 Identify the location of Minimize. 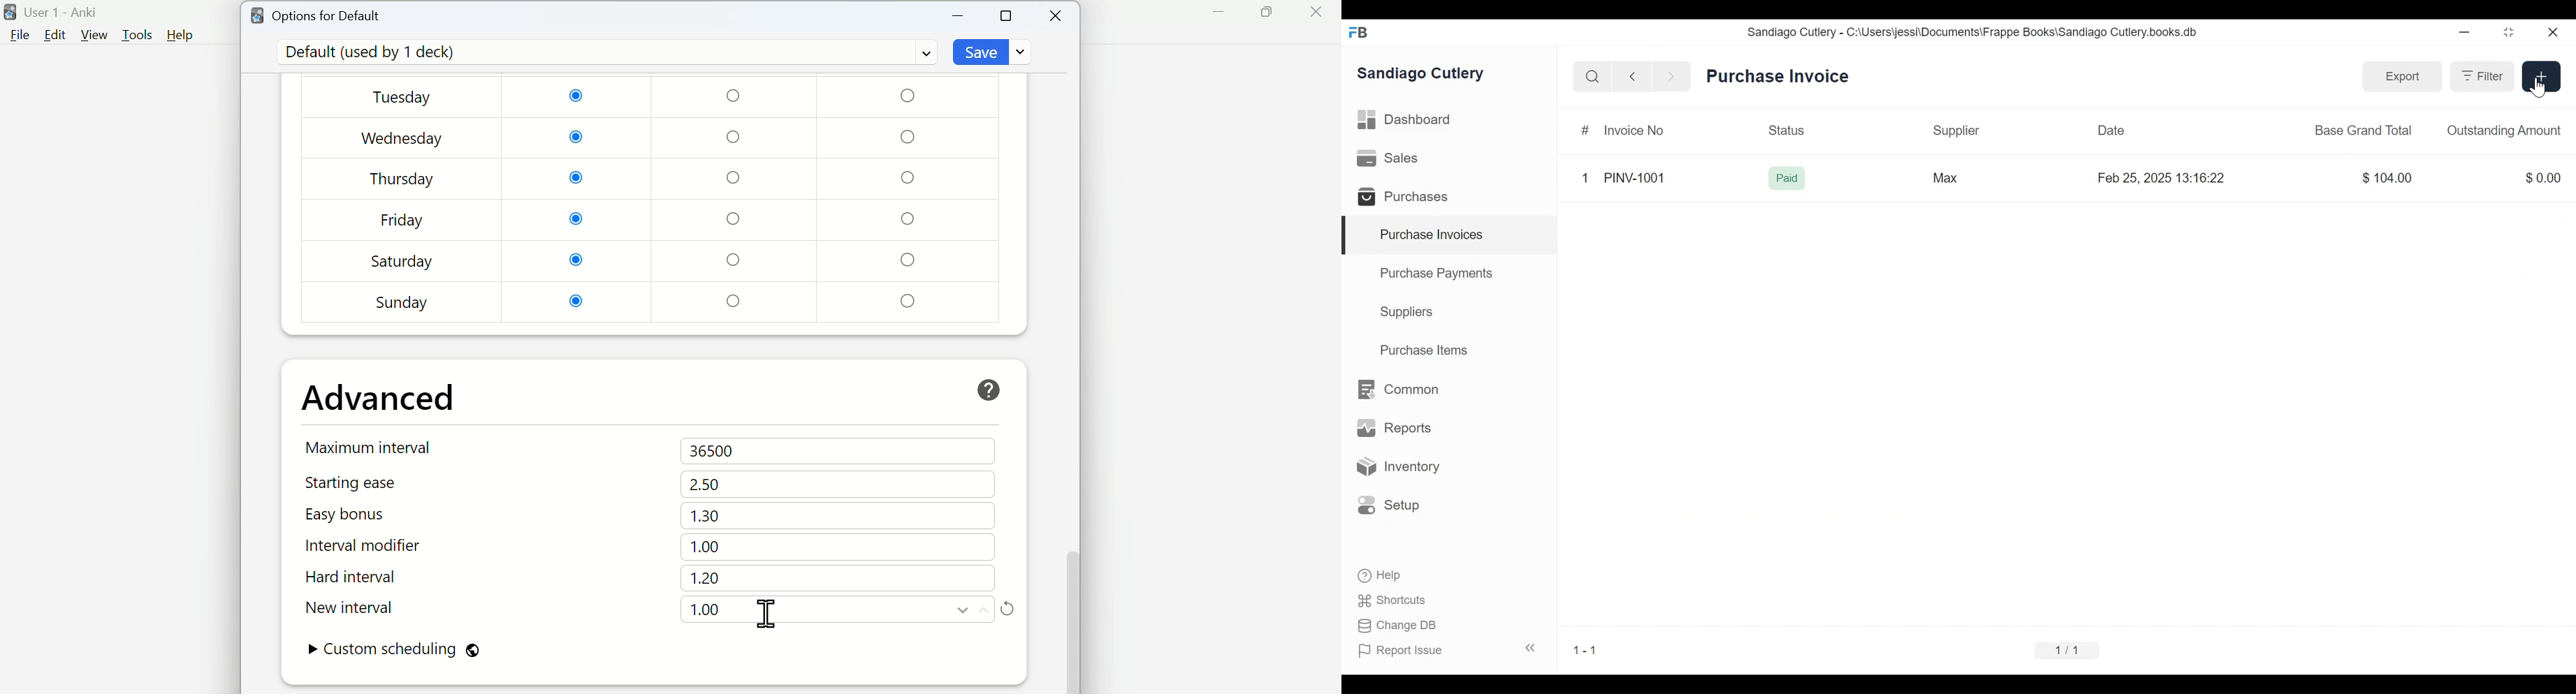
(1219, 13).